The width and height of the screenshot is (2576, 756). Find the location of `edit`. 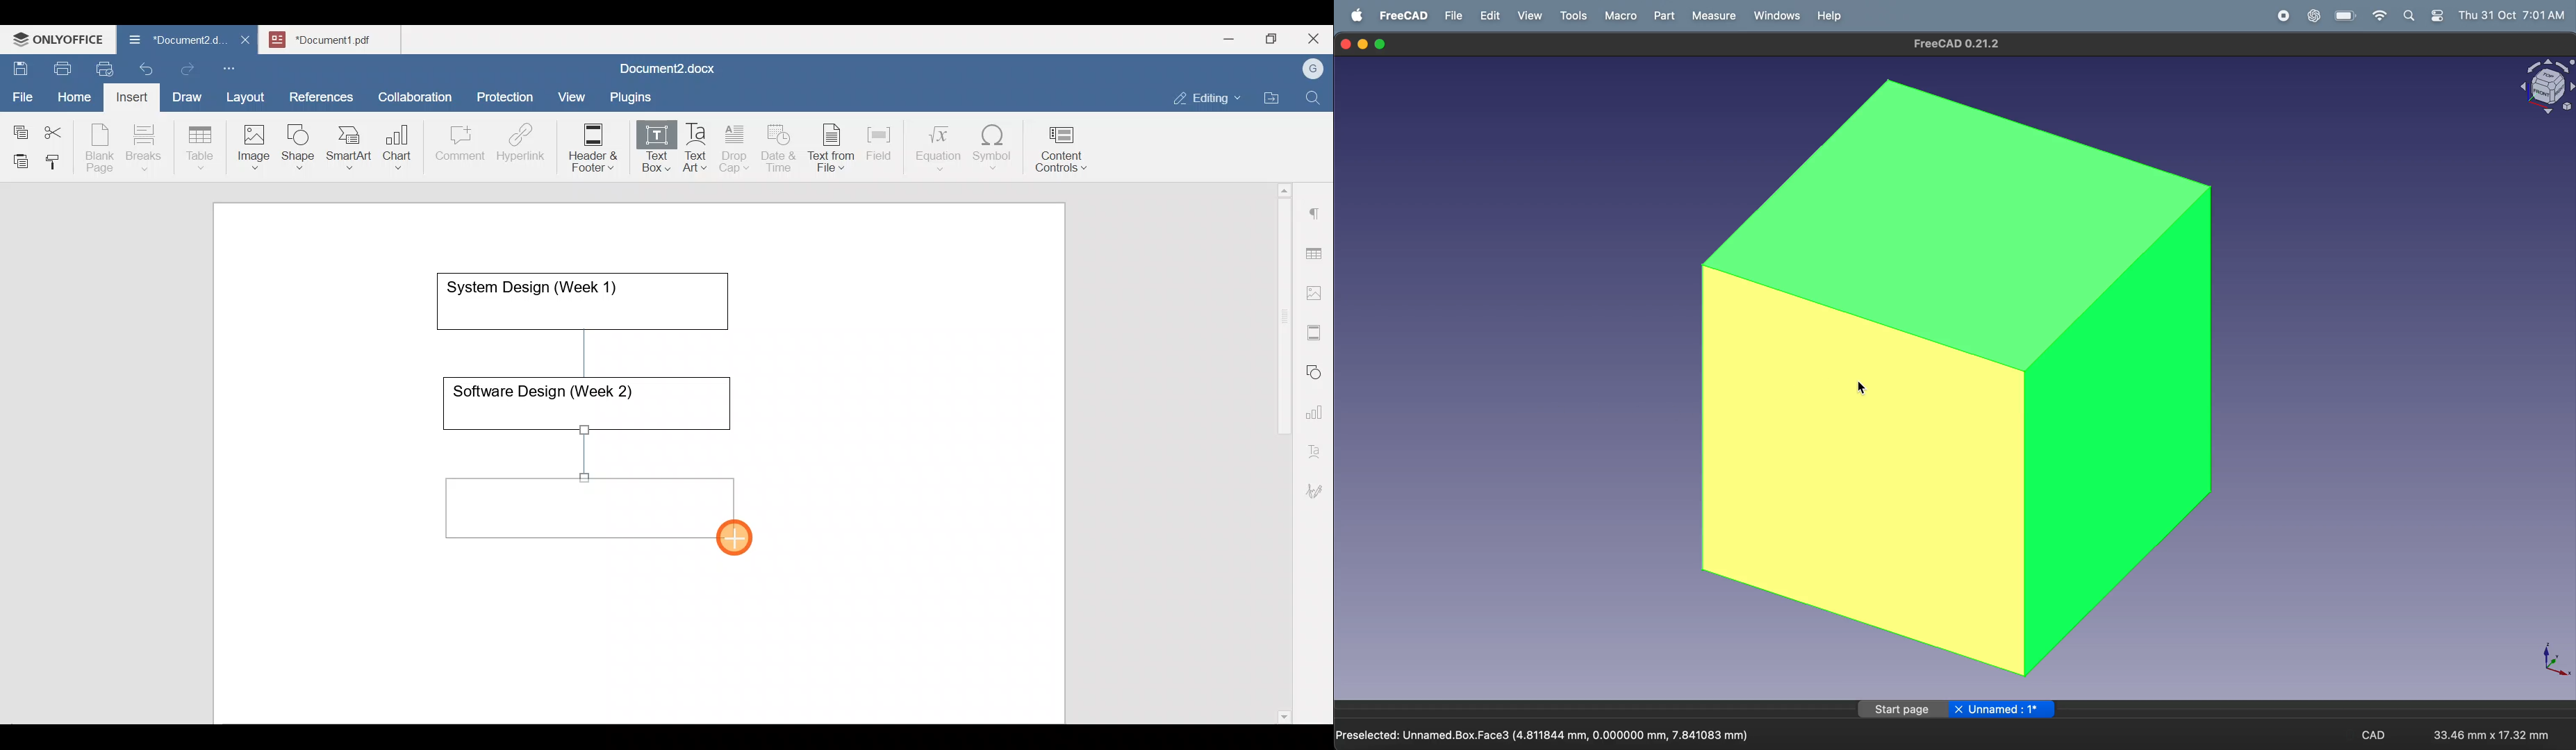

edit is located at coordinates (1490, 17).